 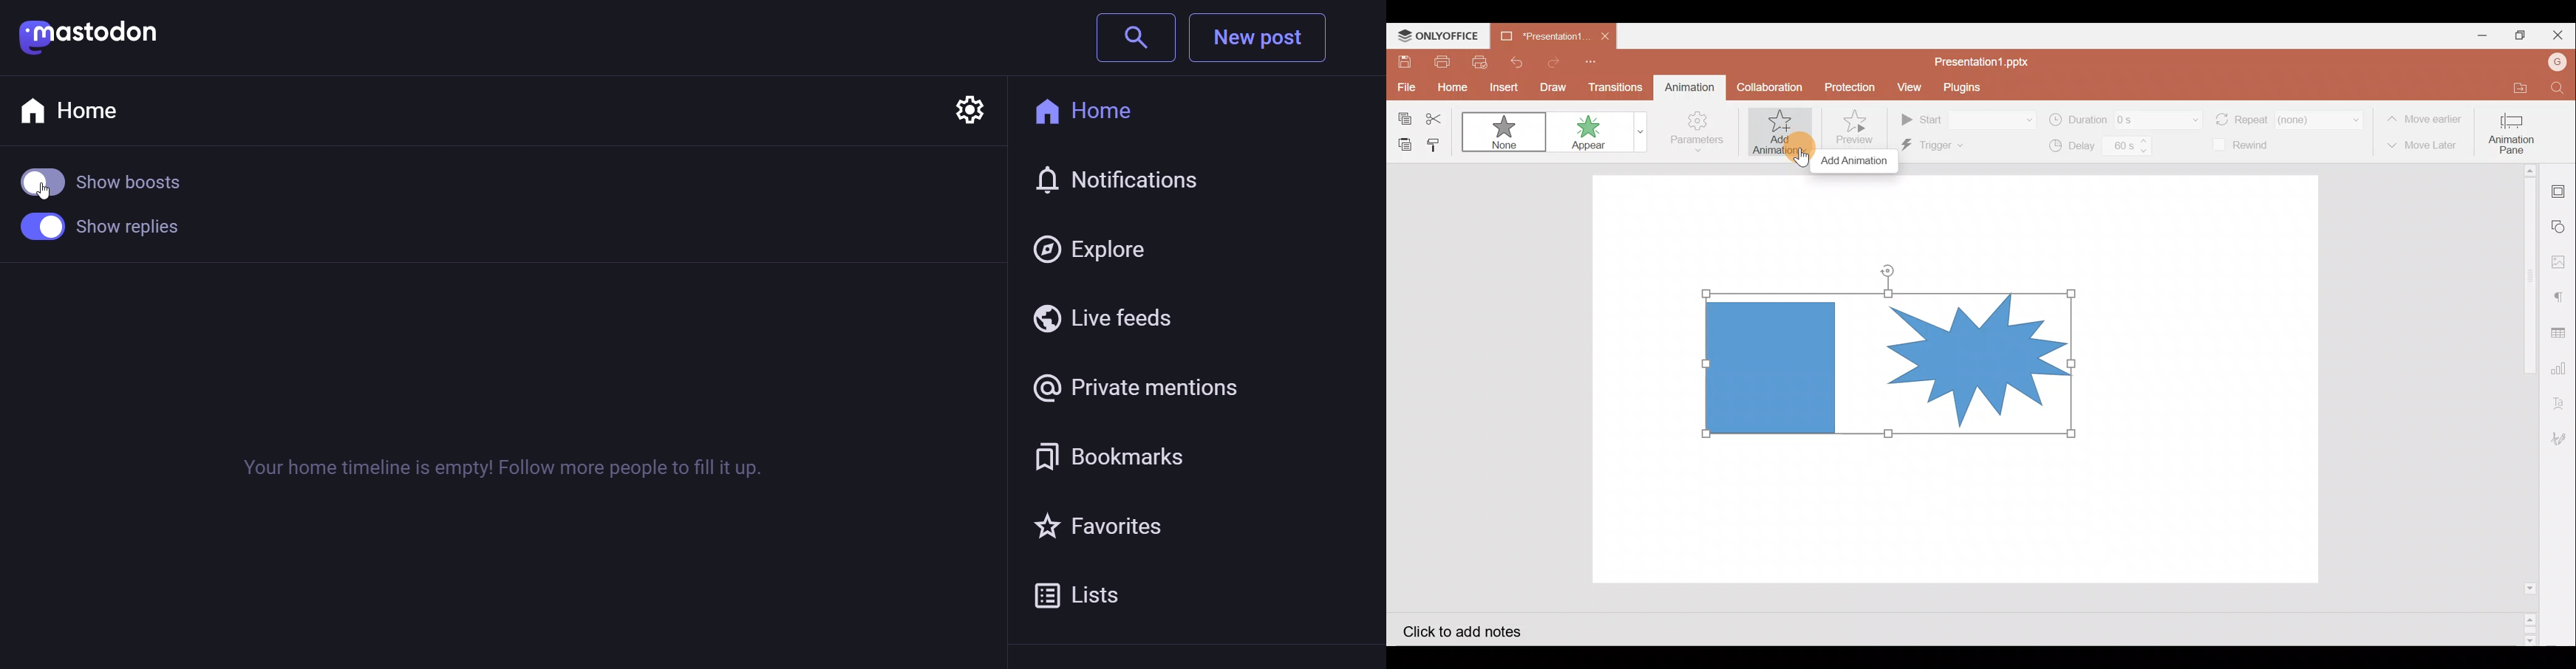 What do you see at coordinates (2426, 146) in the screenshot?
I see `Move later` at bounding box center [2426, 146].